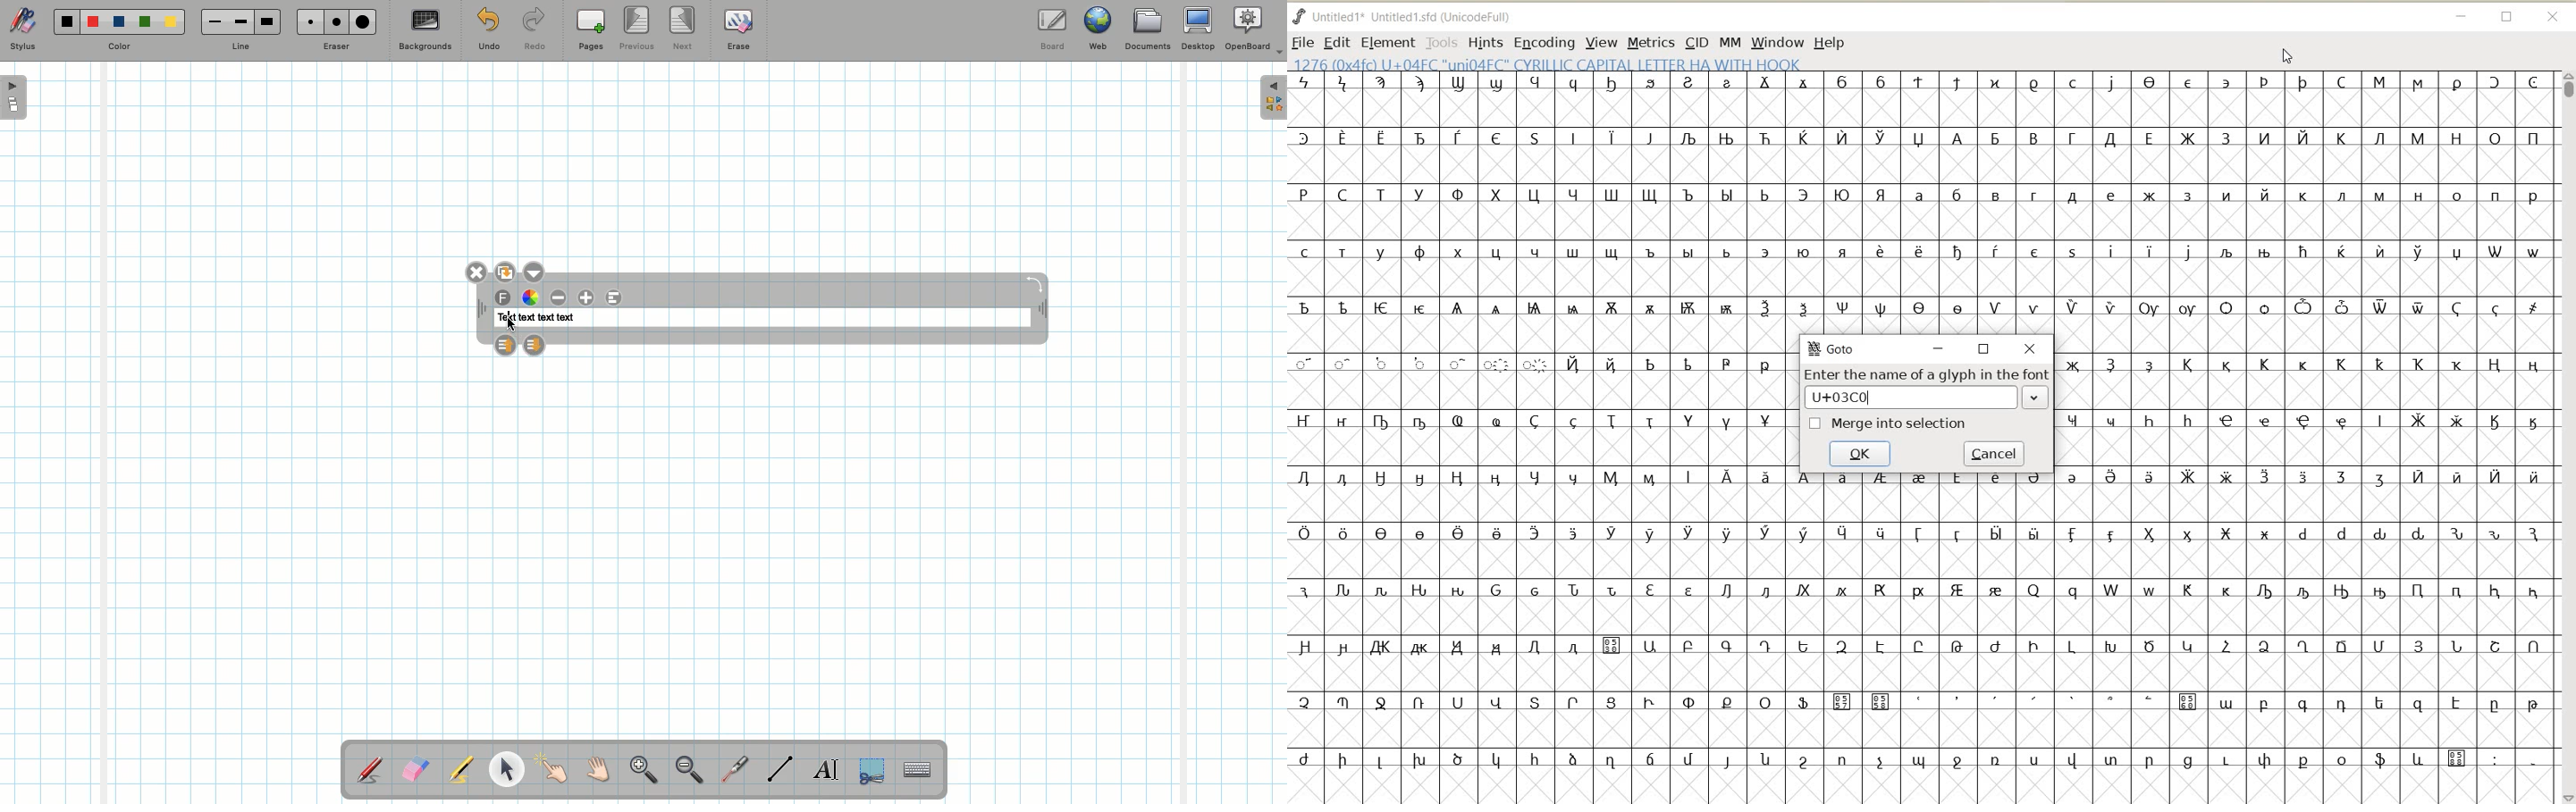 This screenshot has width=2576, height=812. What do you see at coordinates (1697, 42) in the screenshot?
I see `CID` at bounding box center [1697, 42].